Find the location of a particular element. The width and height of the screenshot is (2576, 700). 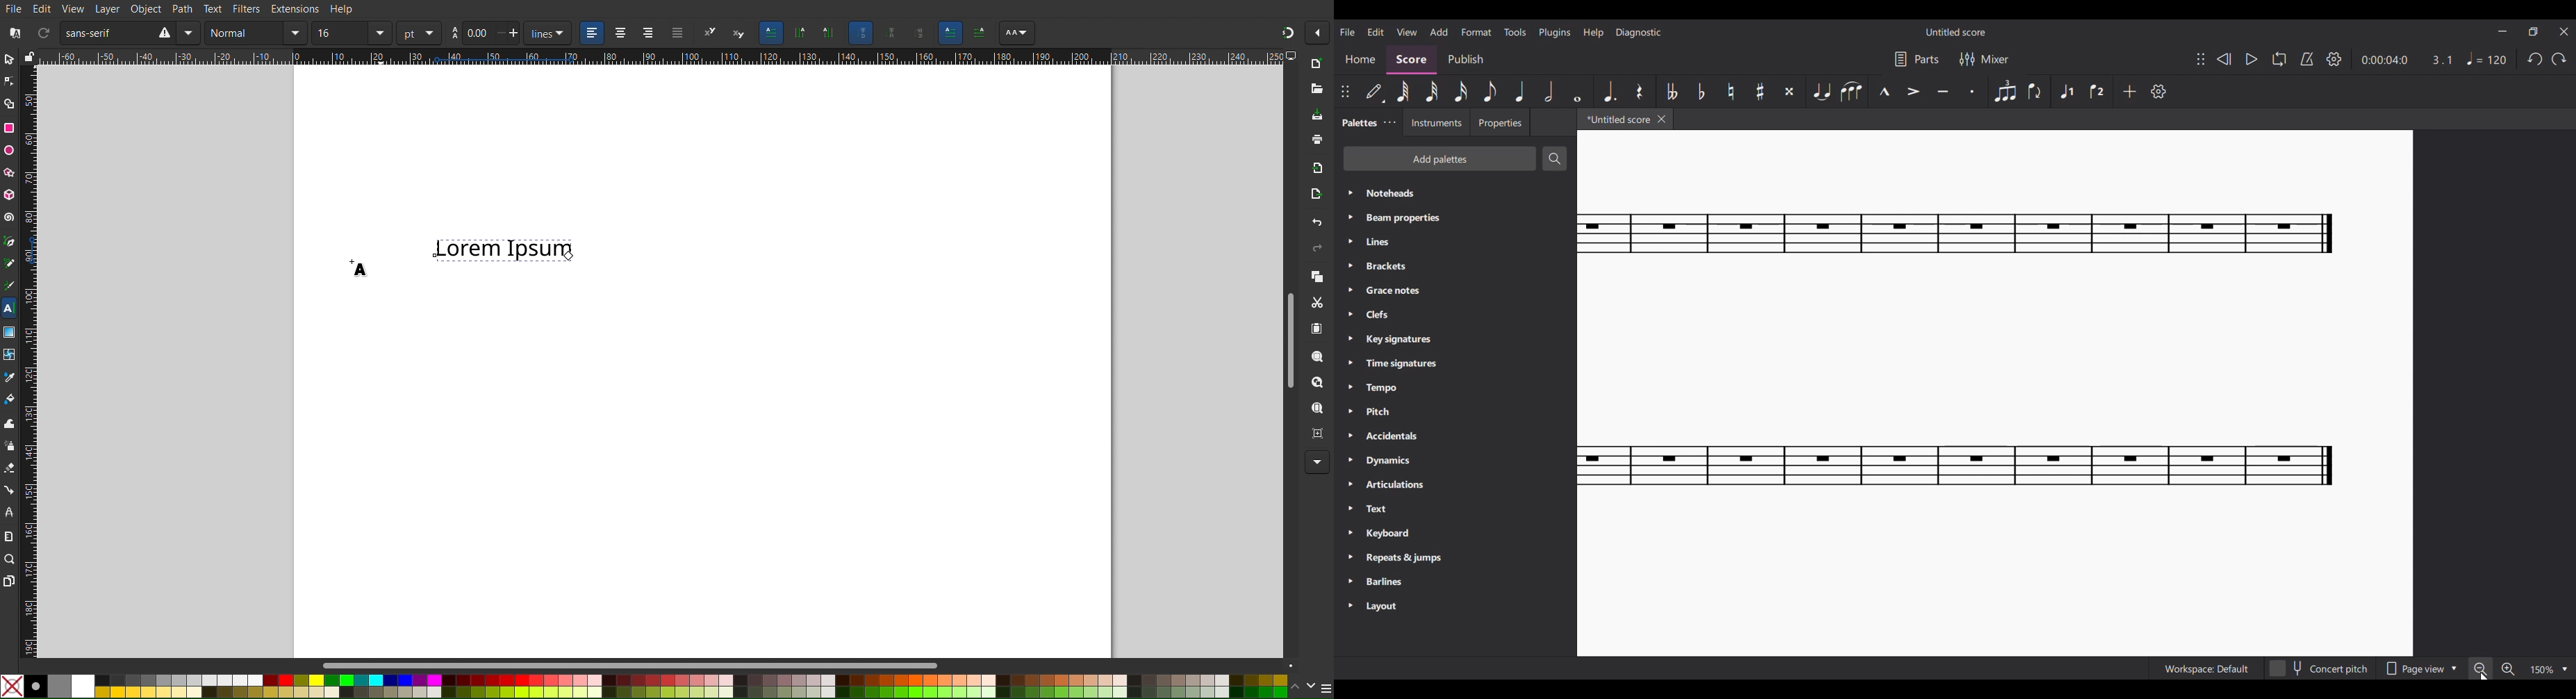

Connector Tool is located at coordinates (8, 490).